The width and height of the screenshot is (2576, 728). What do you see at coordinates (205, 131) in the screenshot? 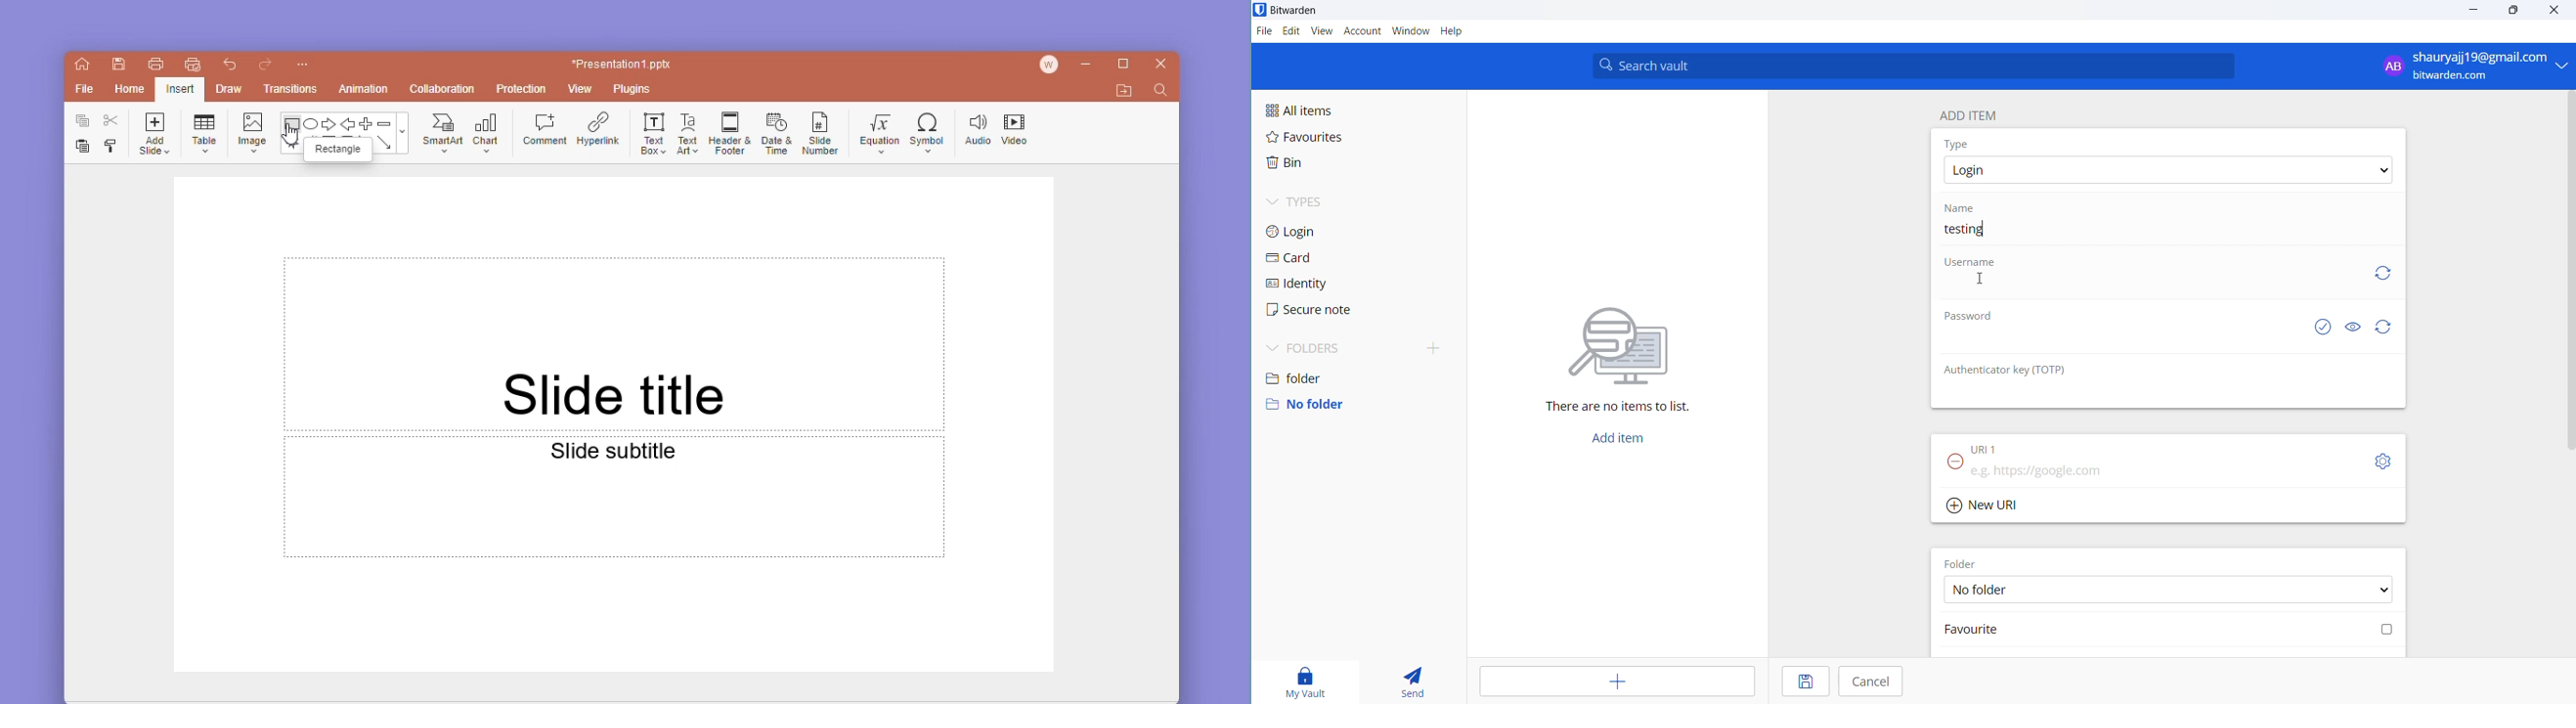
I see `table` at bounding box center [205, 131].